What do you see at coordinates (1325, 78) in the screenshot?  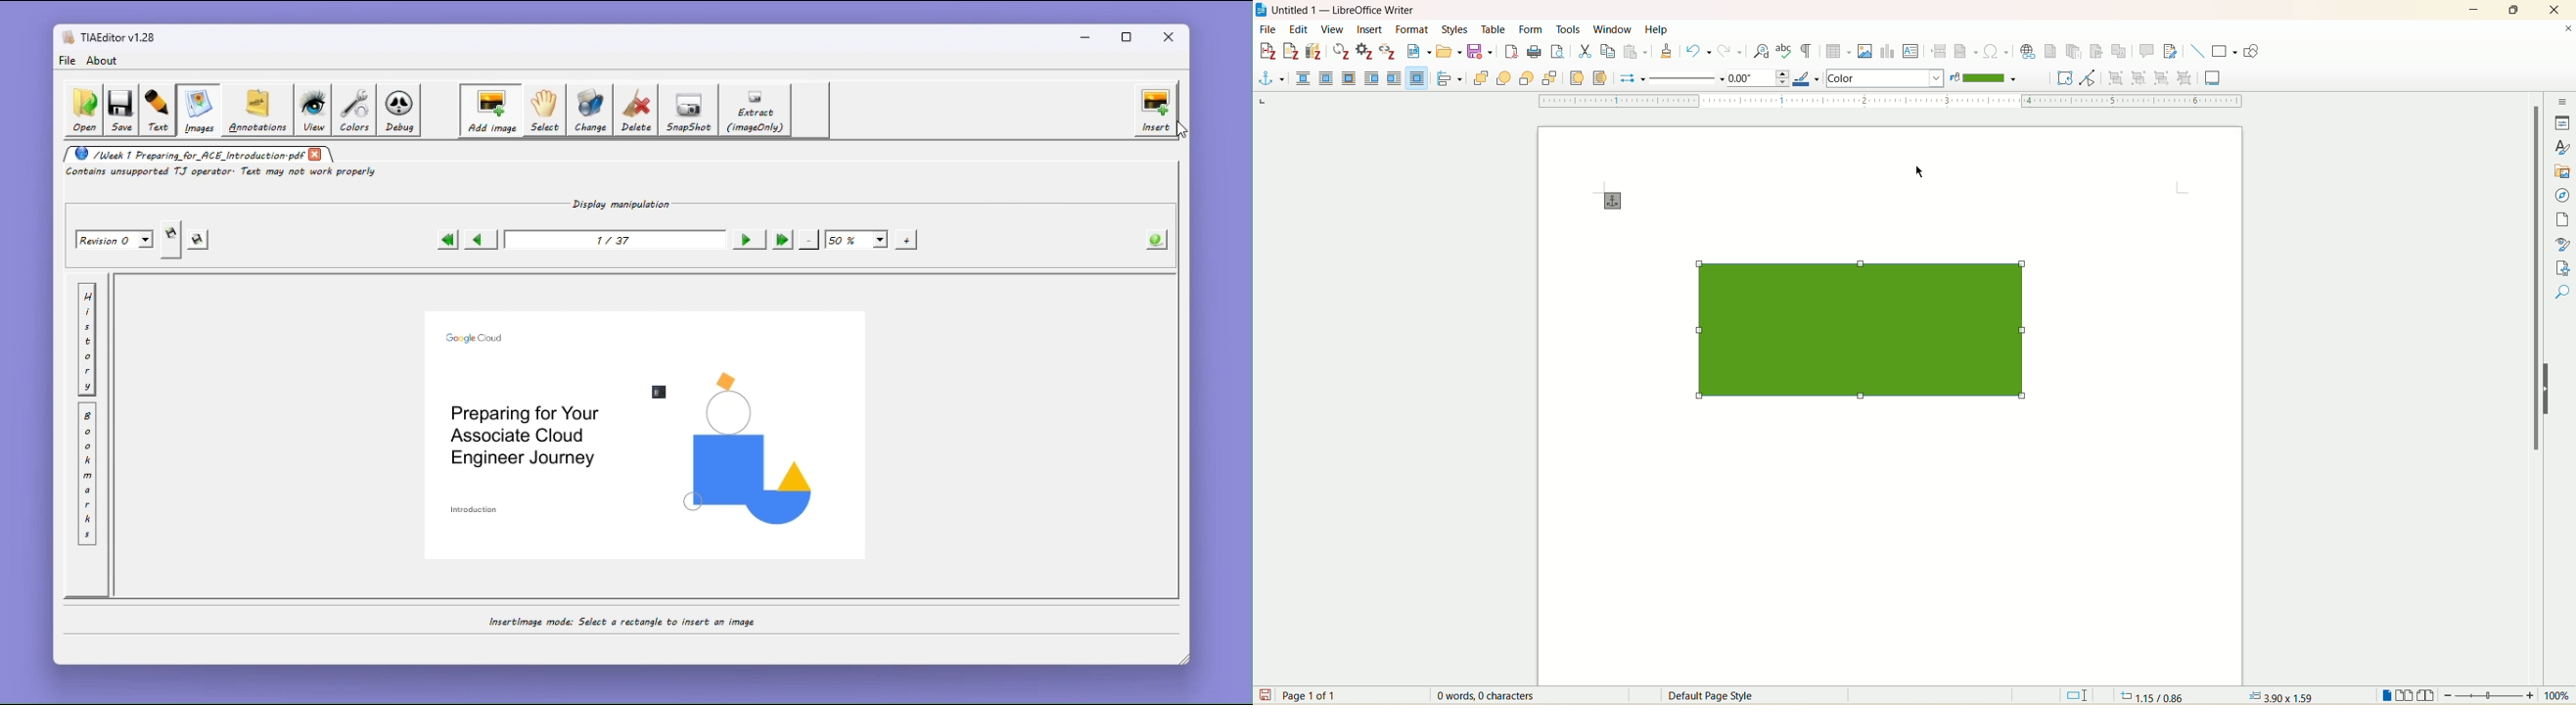 I see `parallel` at bounding box center [1325, 78].